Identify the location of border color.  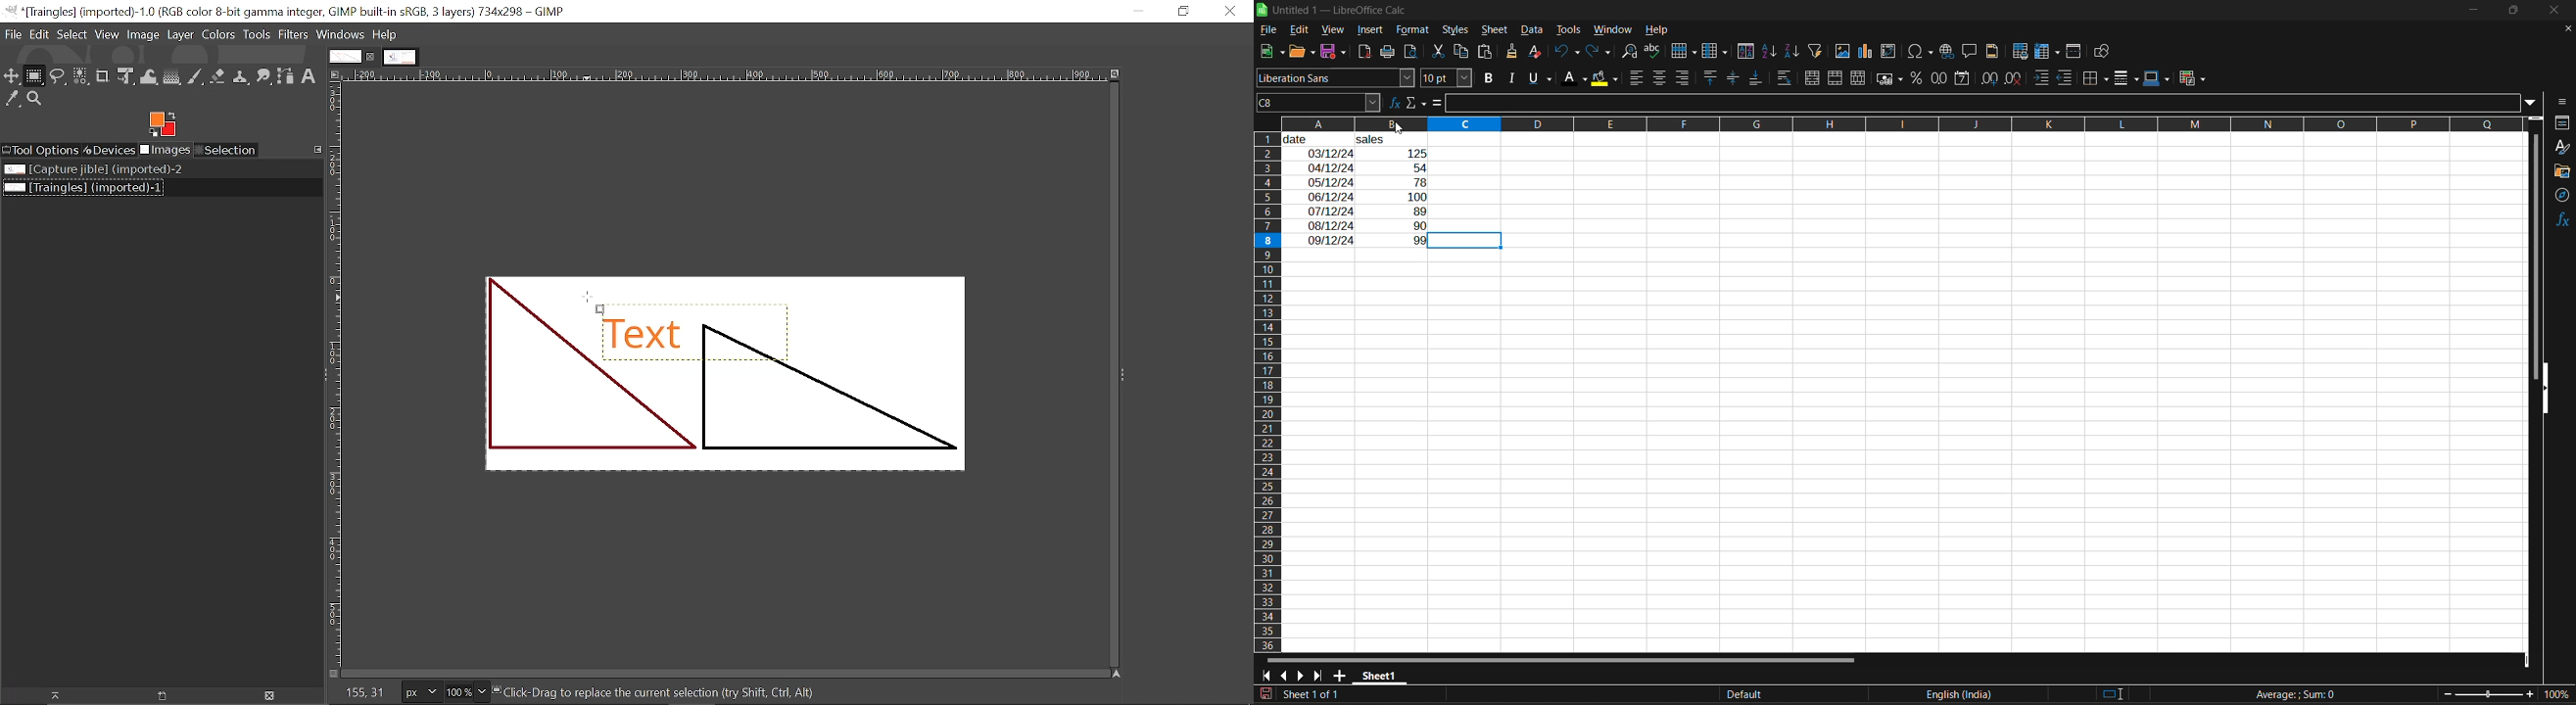
(2157, 78).